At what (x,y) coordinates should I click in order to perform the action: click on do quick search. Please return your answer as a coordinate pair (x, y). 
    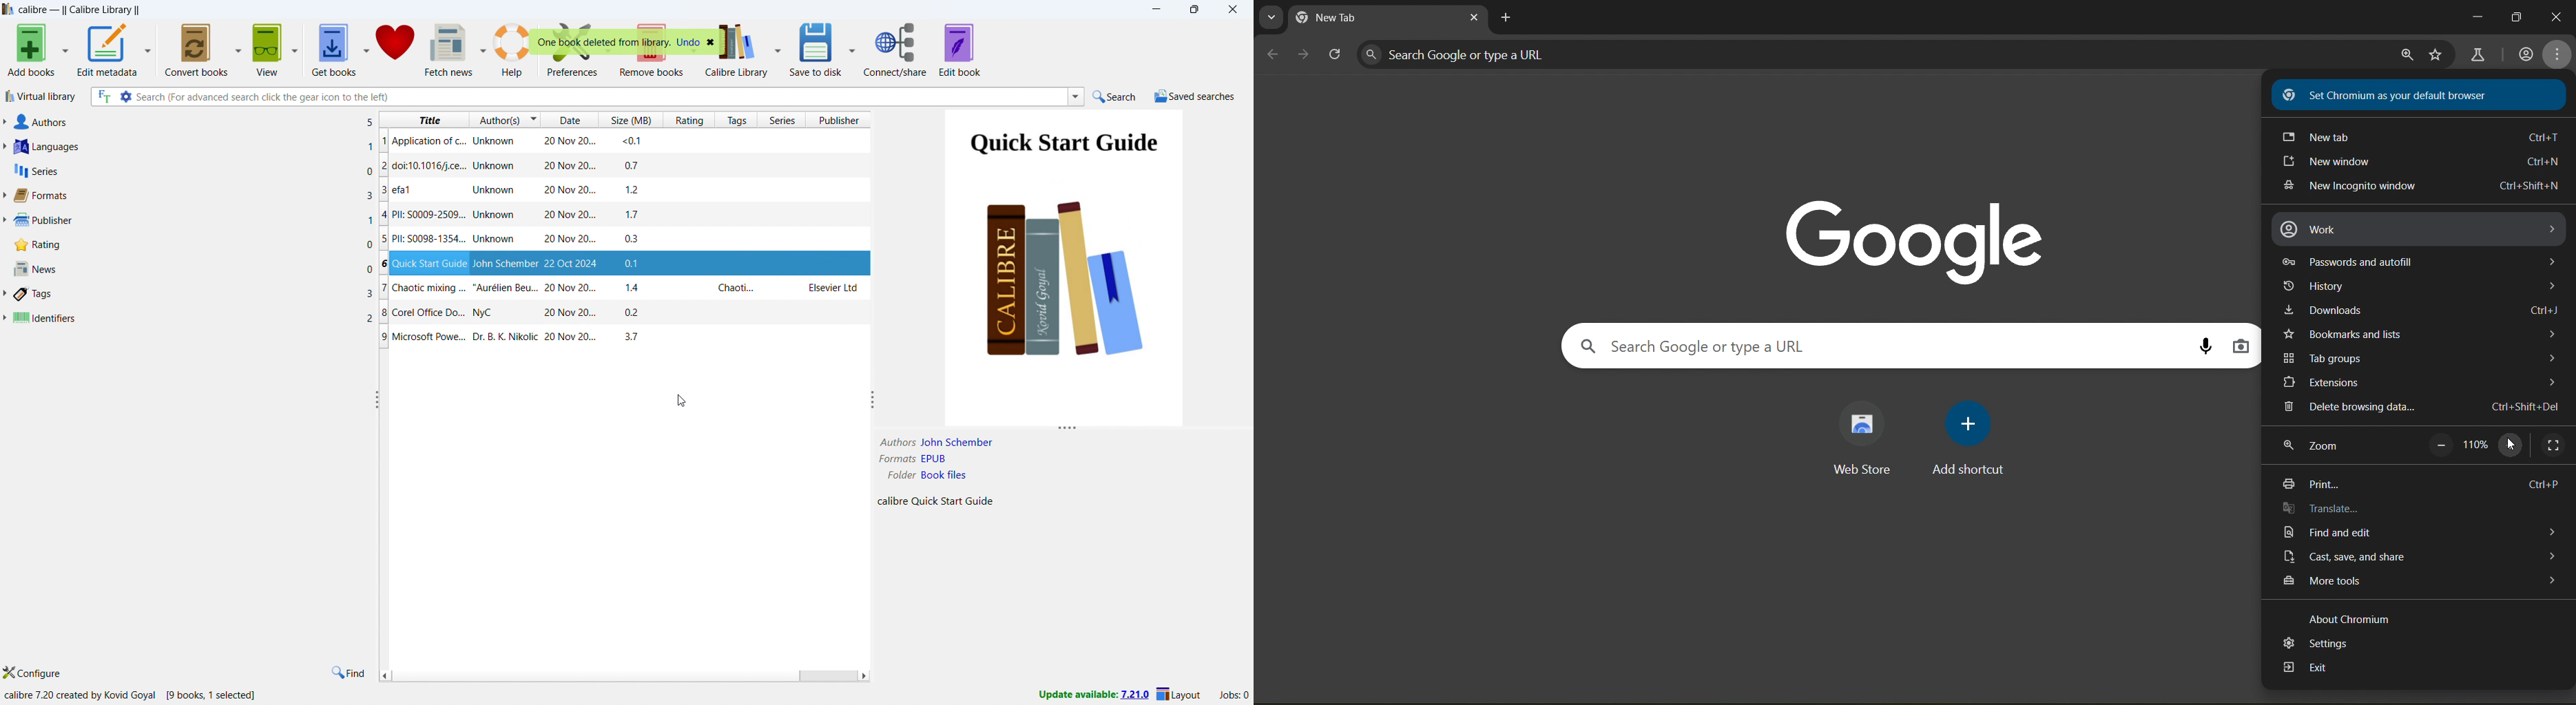
    Looking at the image, I should click on (1116, 96).